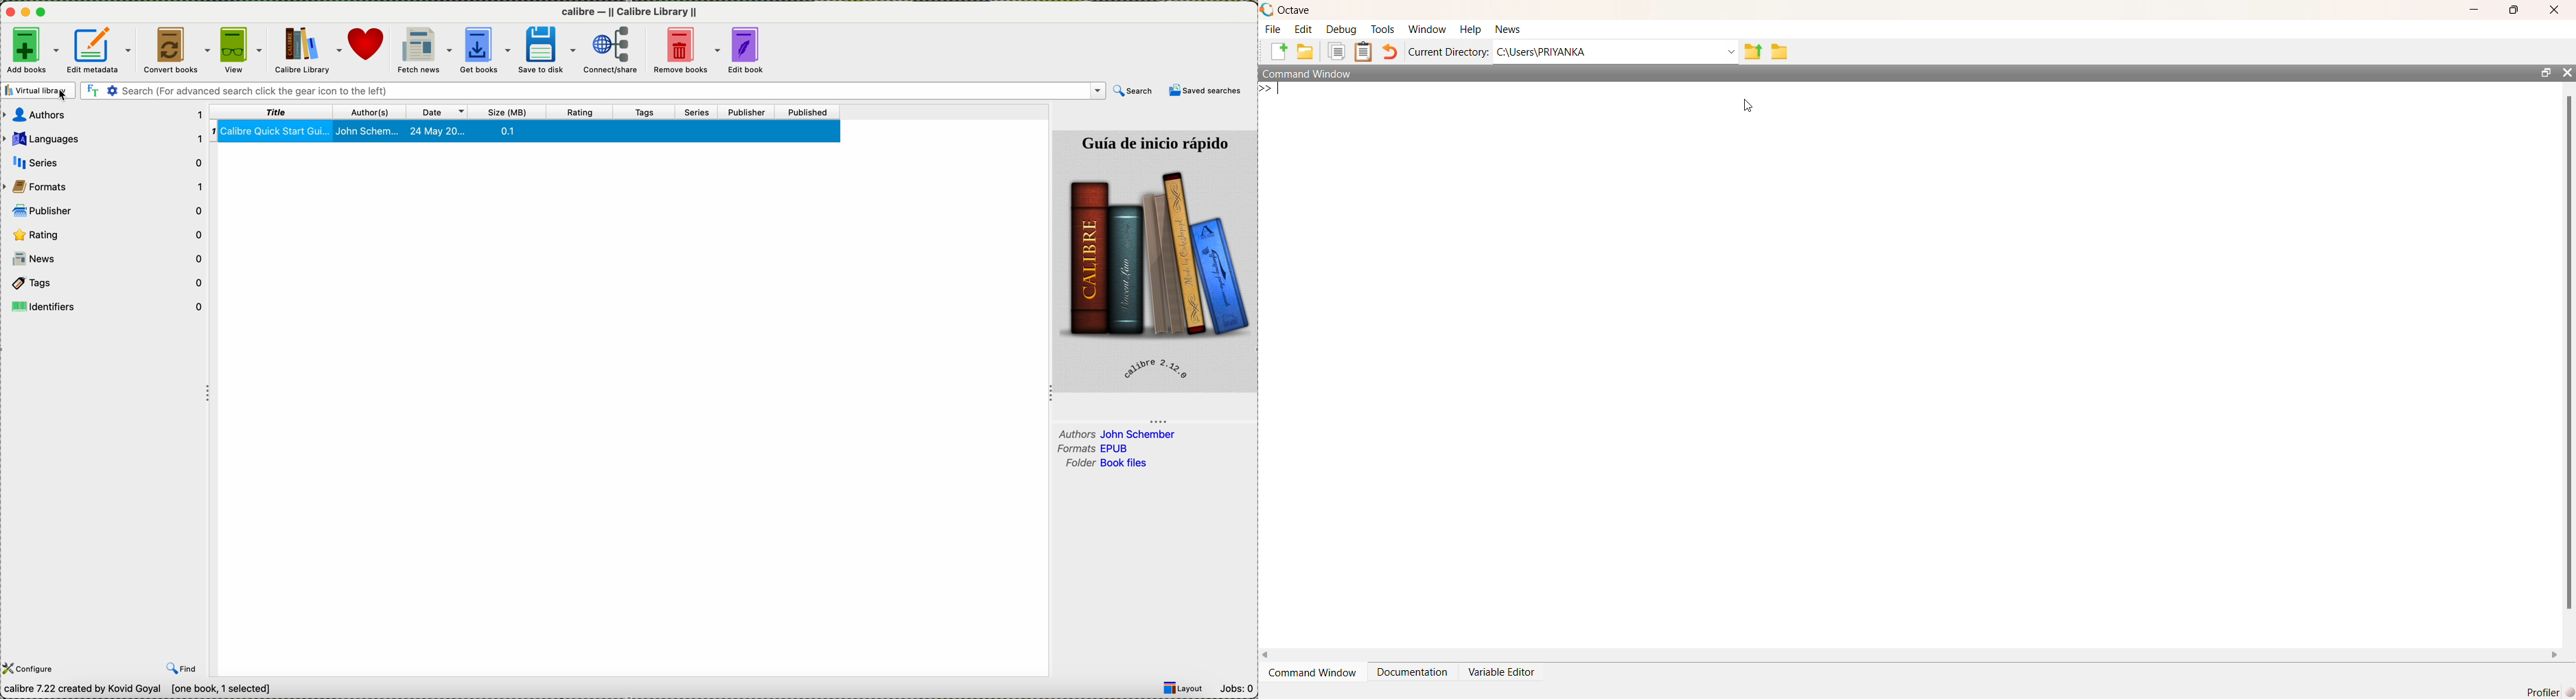 This screenshot has height=700, width=2576. Describe the element at coordinates (1780, 51) in the screenshot. I see `browse directories` at that location.